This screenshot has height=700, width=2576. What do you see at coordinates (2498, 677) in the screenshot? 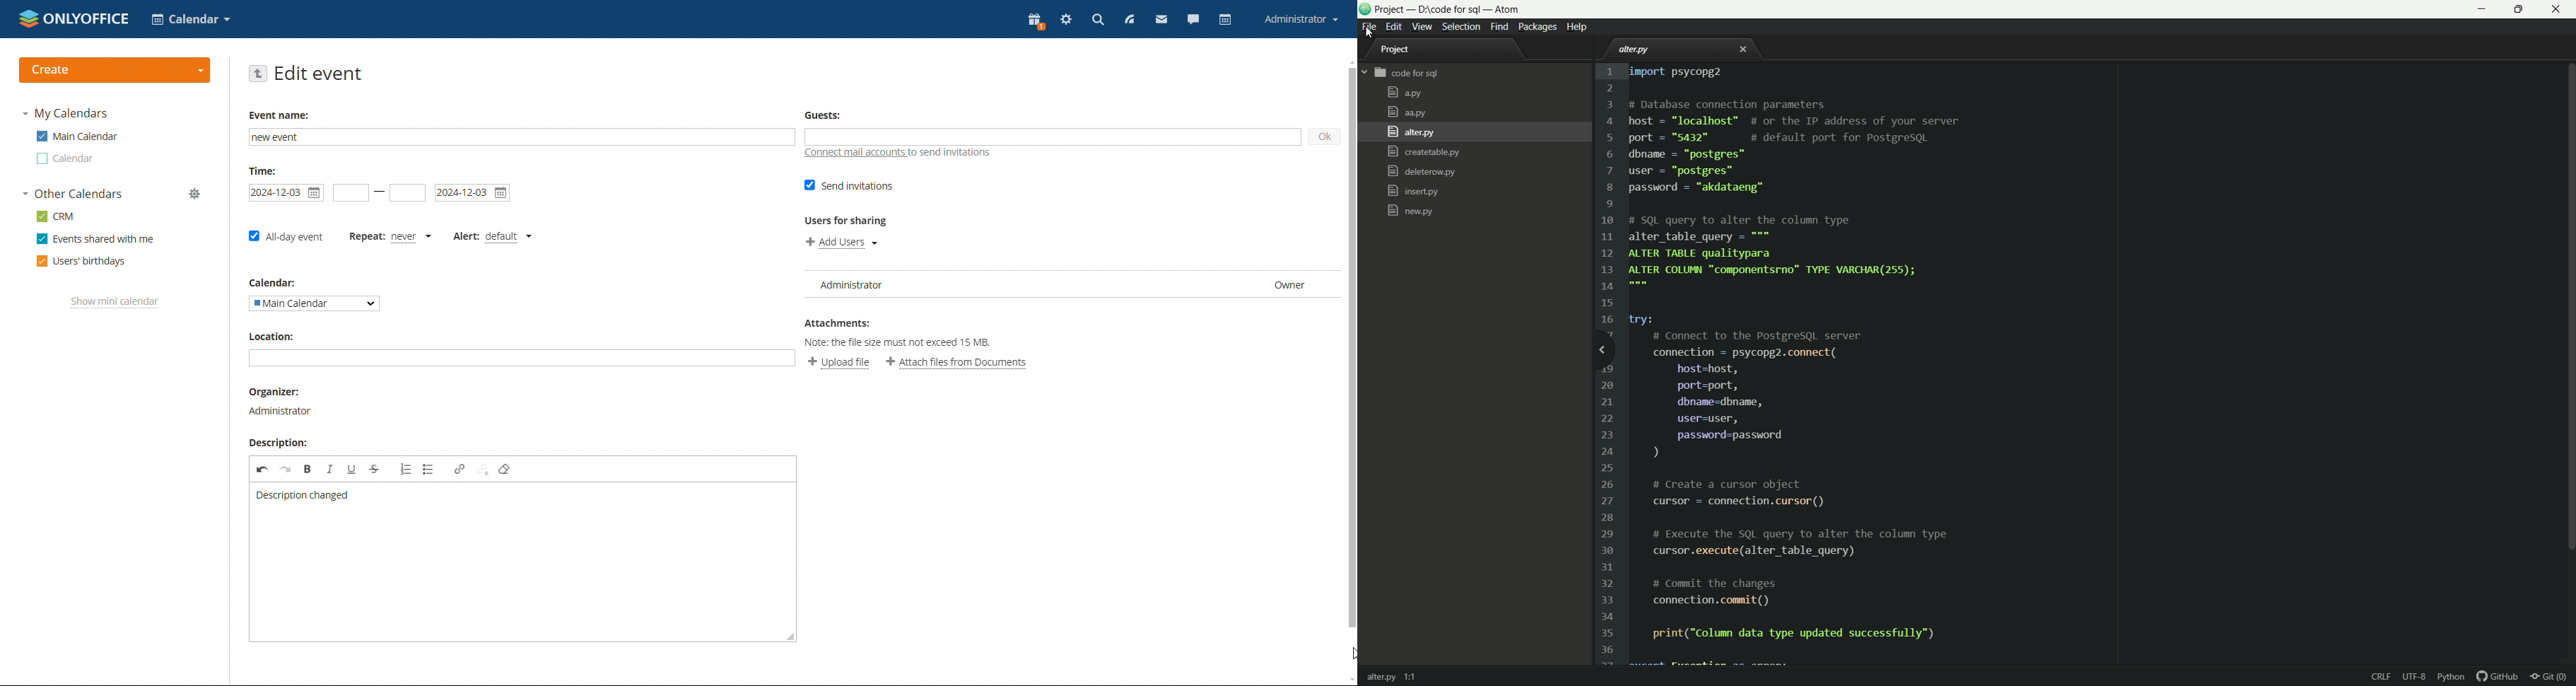
I see `github` at bounding box center [2498, 677].